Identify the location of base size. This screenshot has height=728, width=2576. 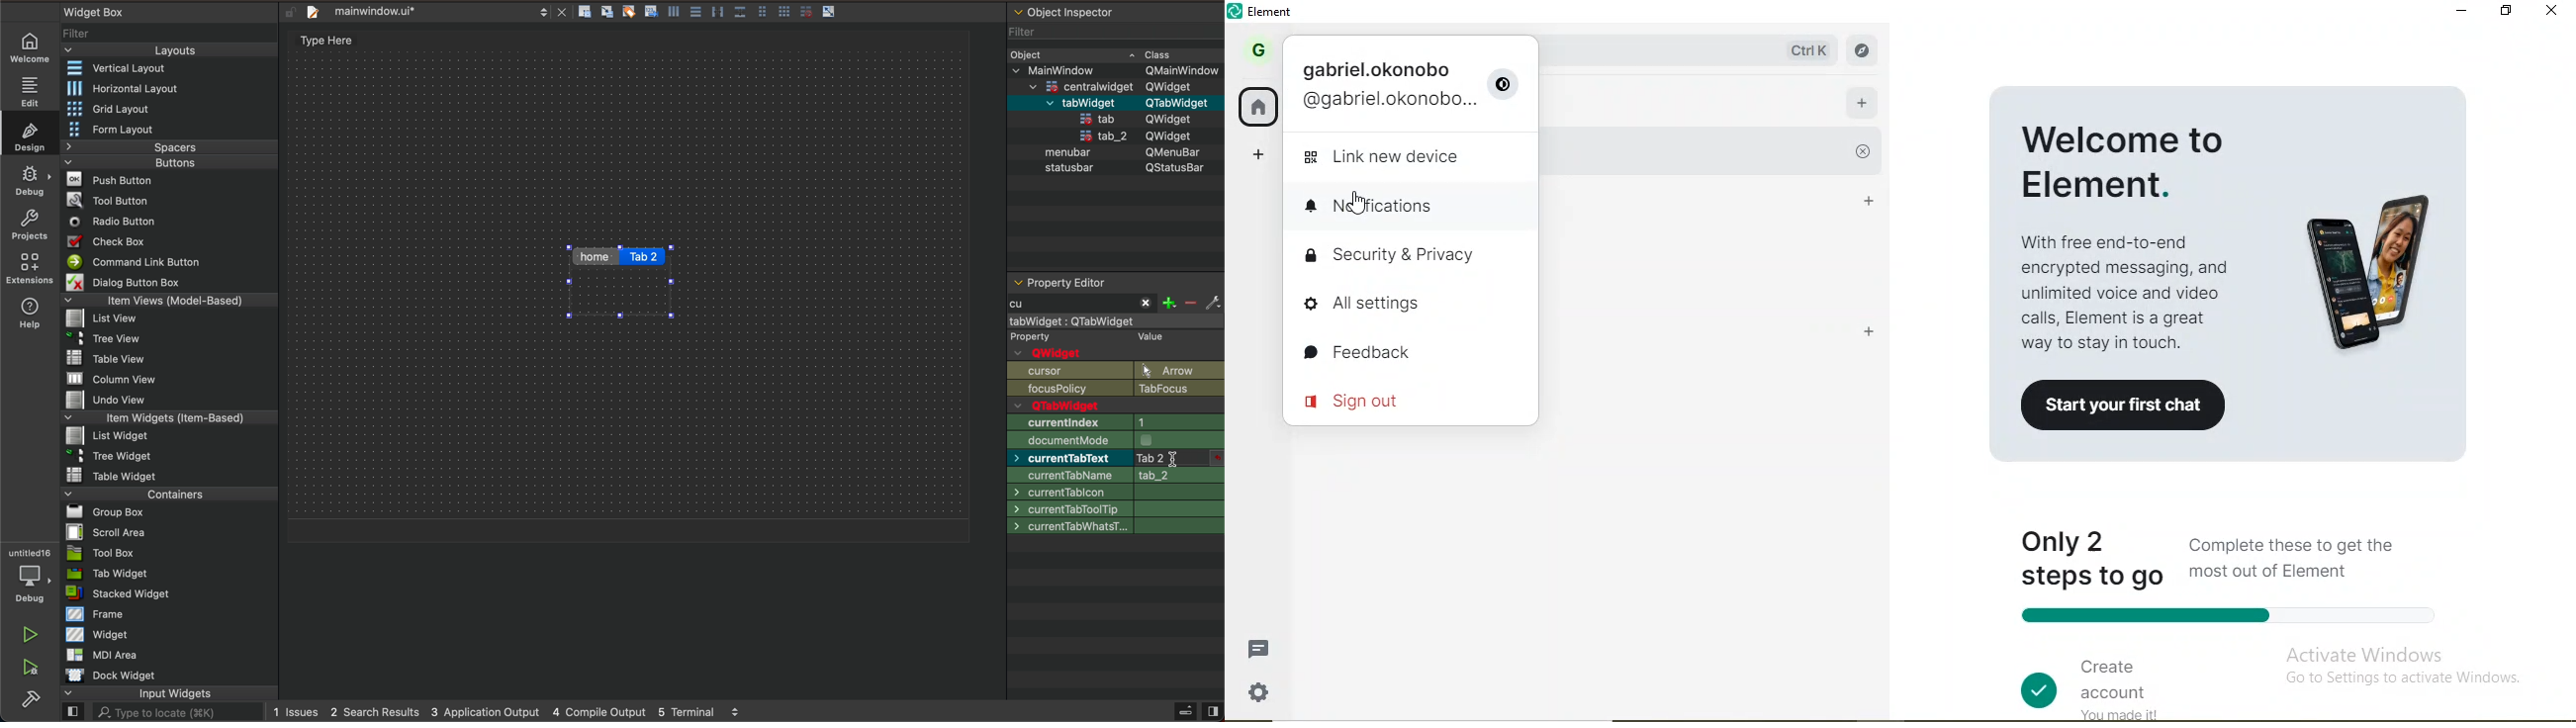
(1116, 507).